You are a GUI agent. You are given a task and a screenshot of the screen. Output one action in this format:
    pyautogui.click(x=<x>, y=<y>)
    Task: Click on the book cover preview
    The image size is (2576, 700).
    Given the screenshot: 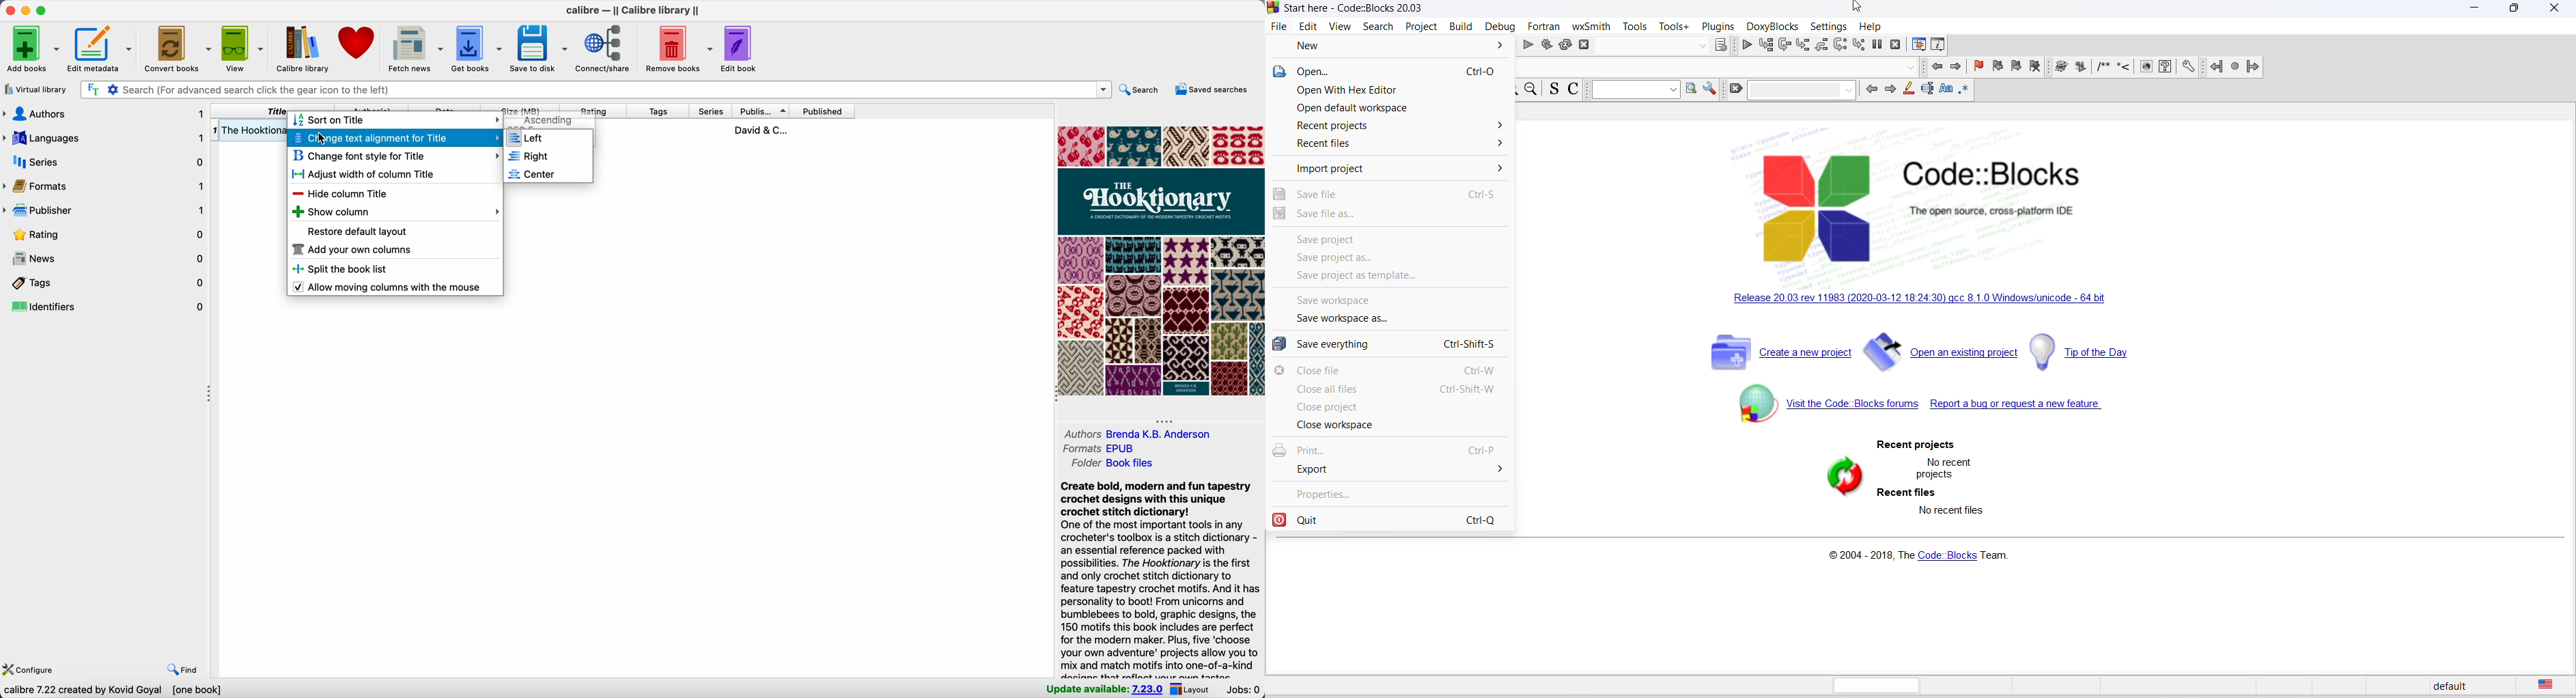 What is the action you would take?
    pyautogui.click(x=1160, y=260)
    